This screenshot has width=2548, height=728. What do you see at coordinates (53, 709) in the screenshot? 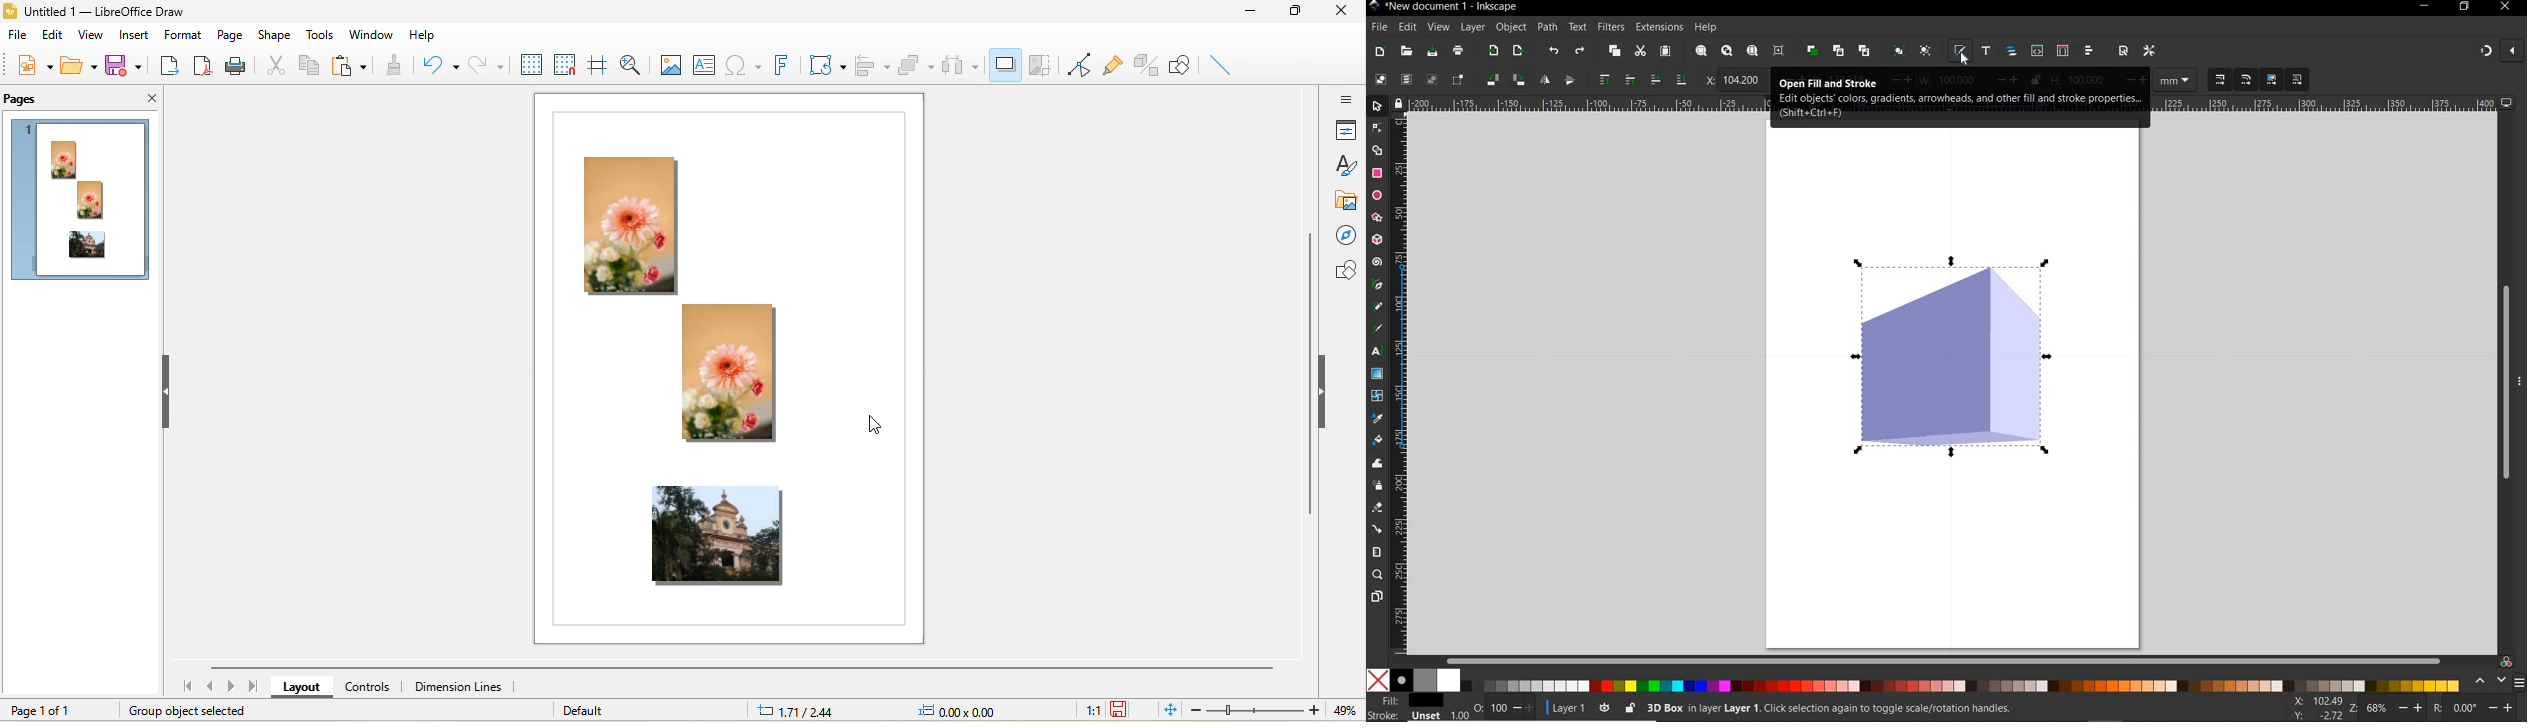
I see `page 1 of 1` at bounding box center [53, 709].